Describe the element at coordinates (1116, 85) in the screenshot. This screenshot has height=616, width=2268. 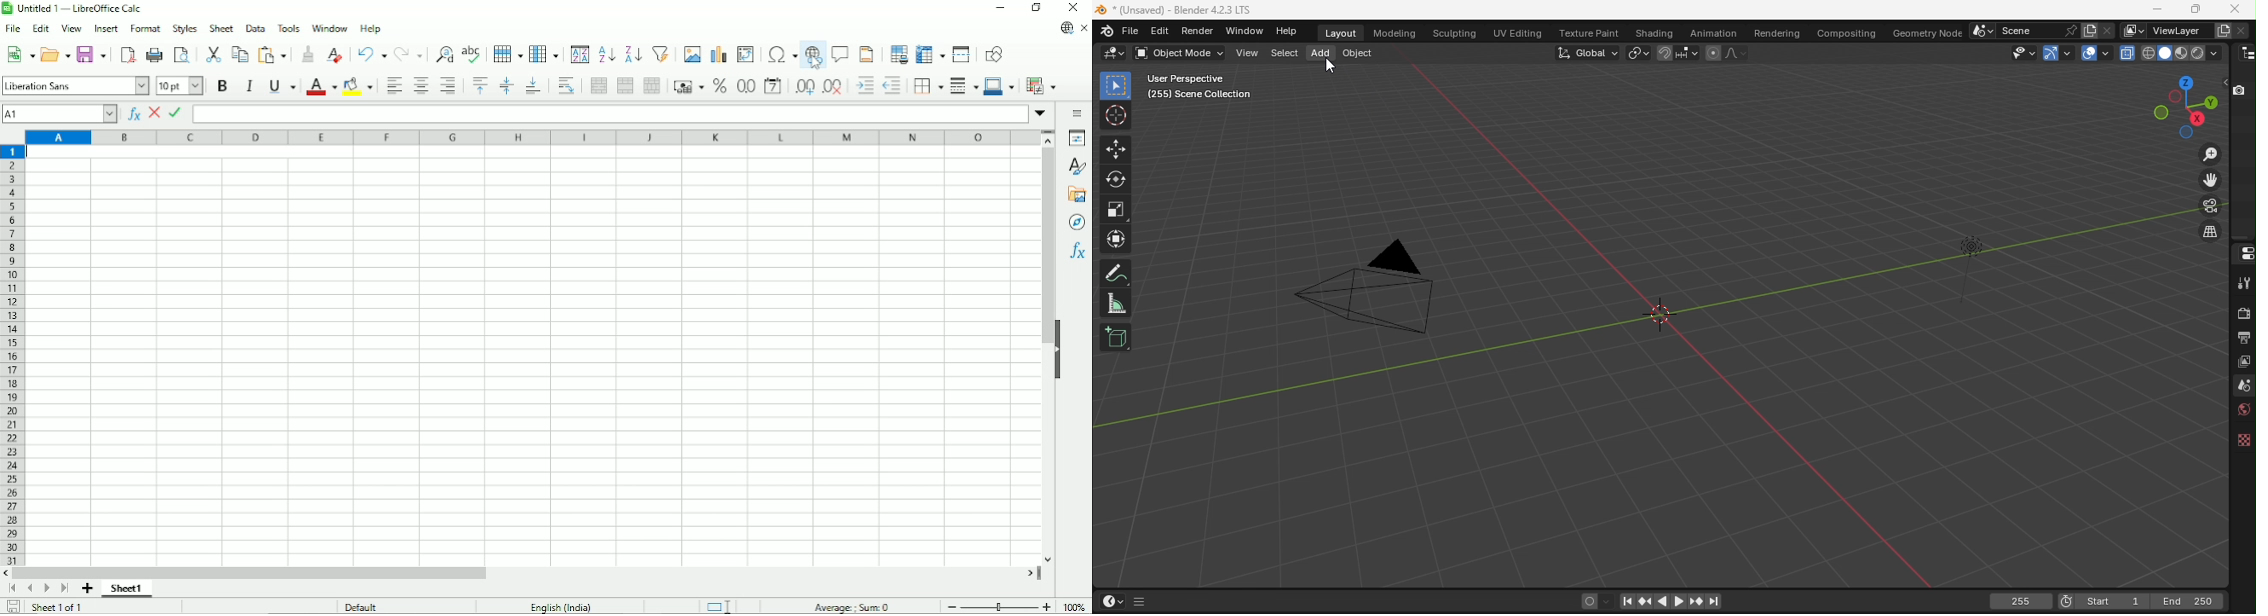
I see `Select box` at that location.